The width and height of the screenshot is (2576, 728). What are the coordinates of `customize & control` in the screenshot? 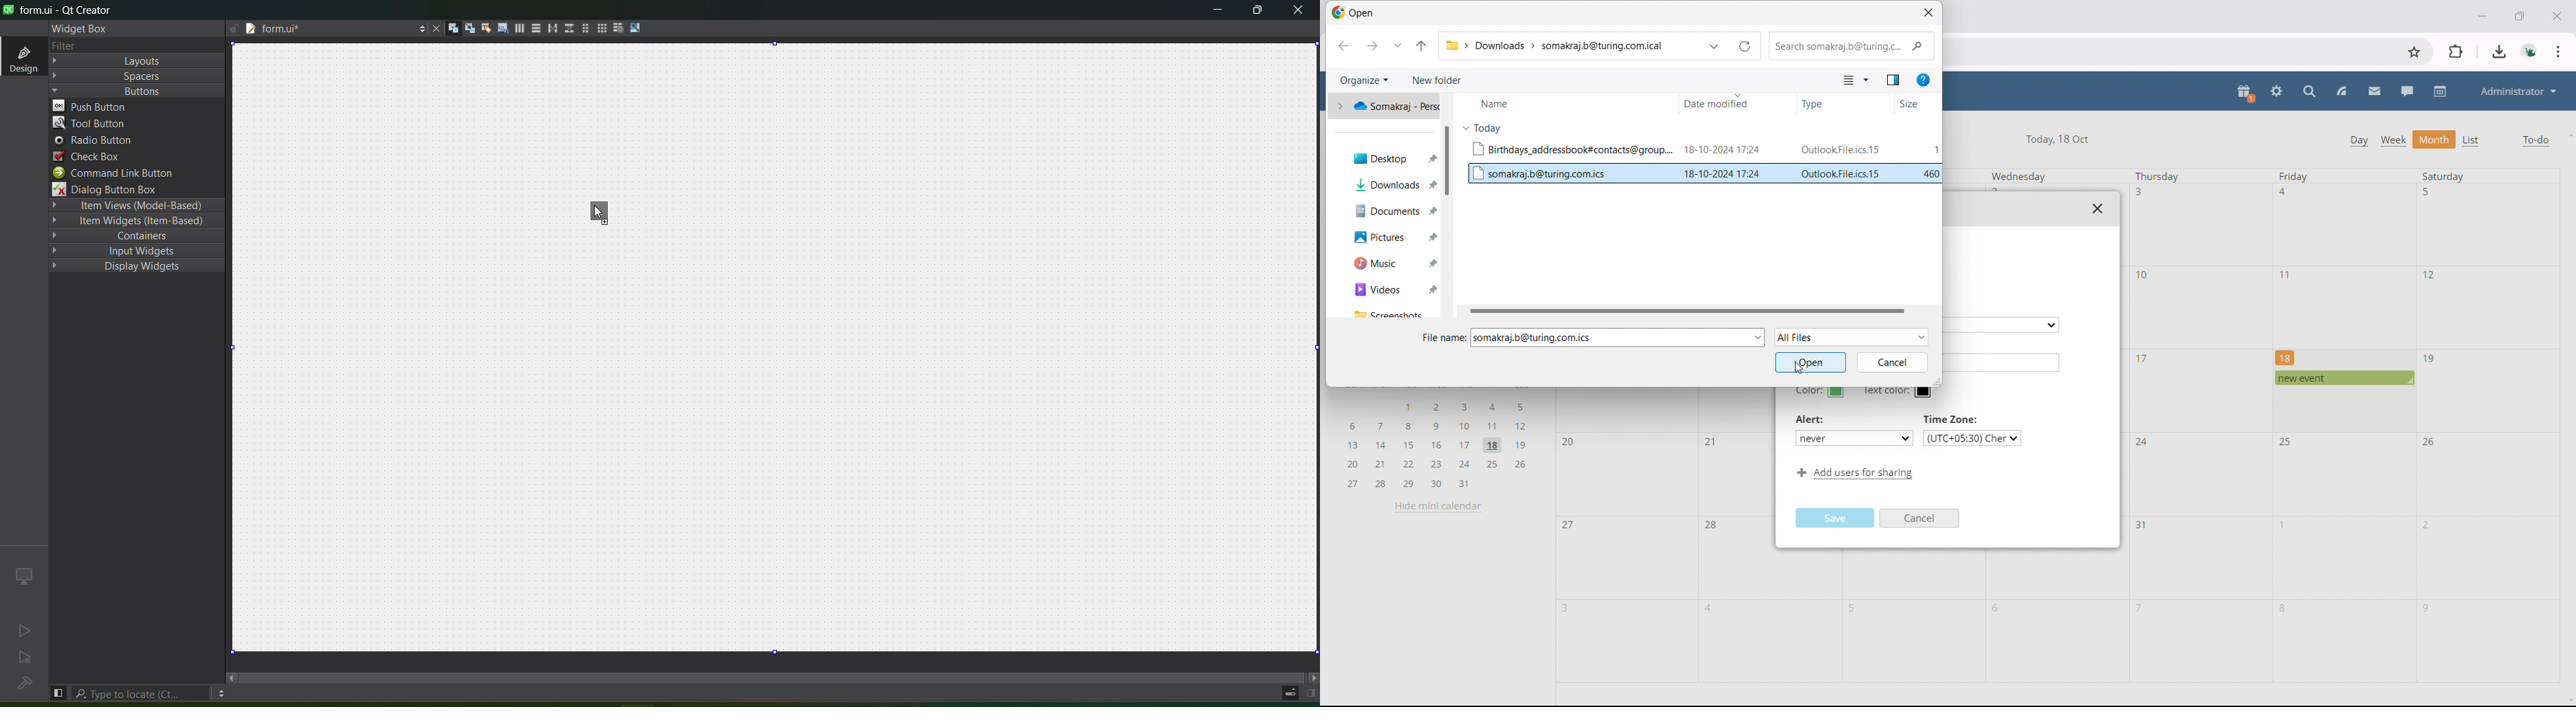 It's located at (2559, 52).